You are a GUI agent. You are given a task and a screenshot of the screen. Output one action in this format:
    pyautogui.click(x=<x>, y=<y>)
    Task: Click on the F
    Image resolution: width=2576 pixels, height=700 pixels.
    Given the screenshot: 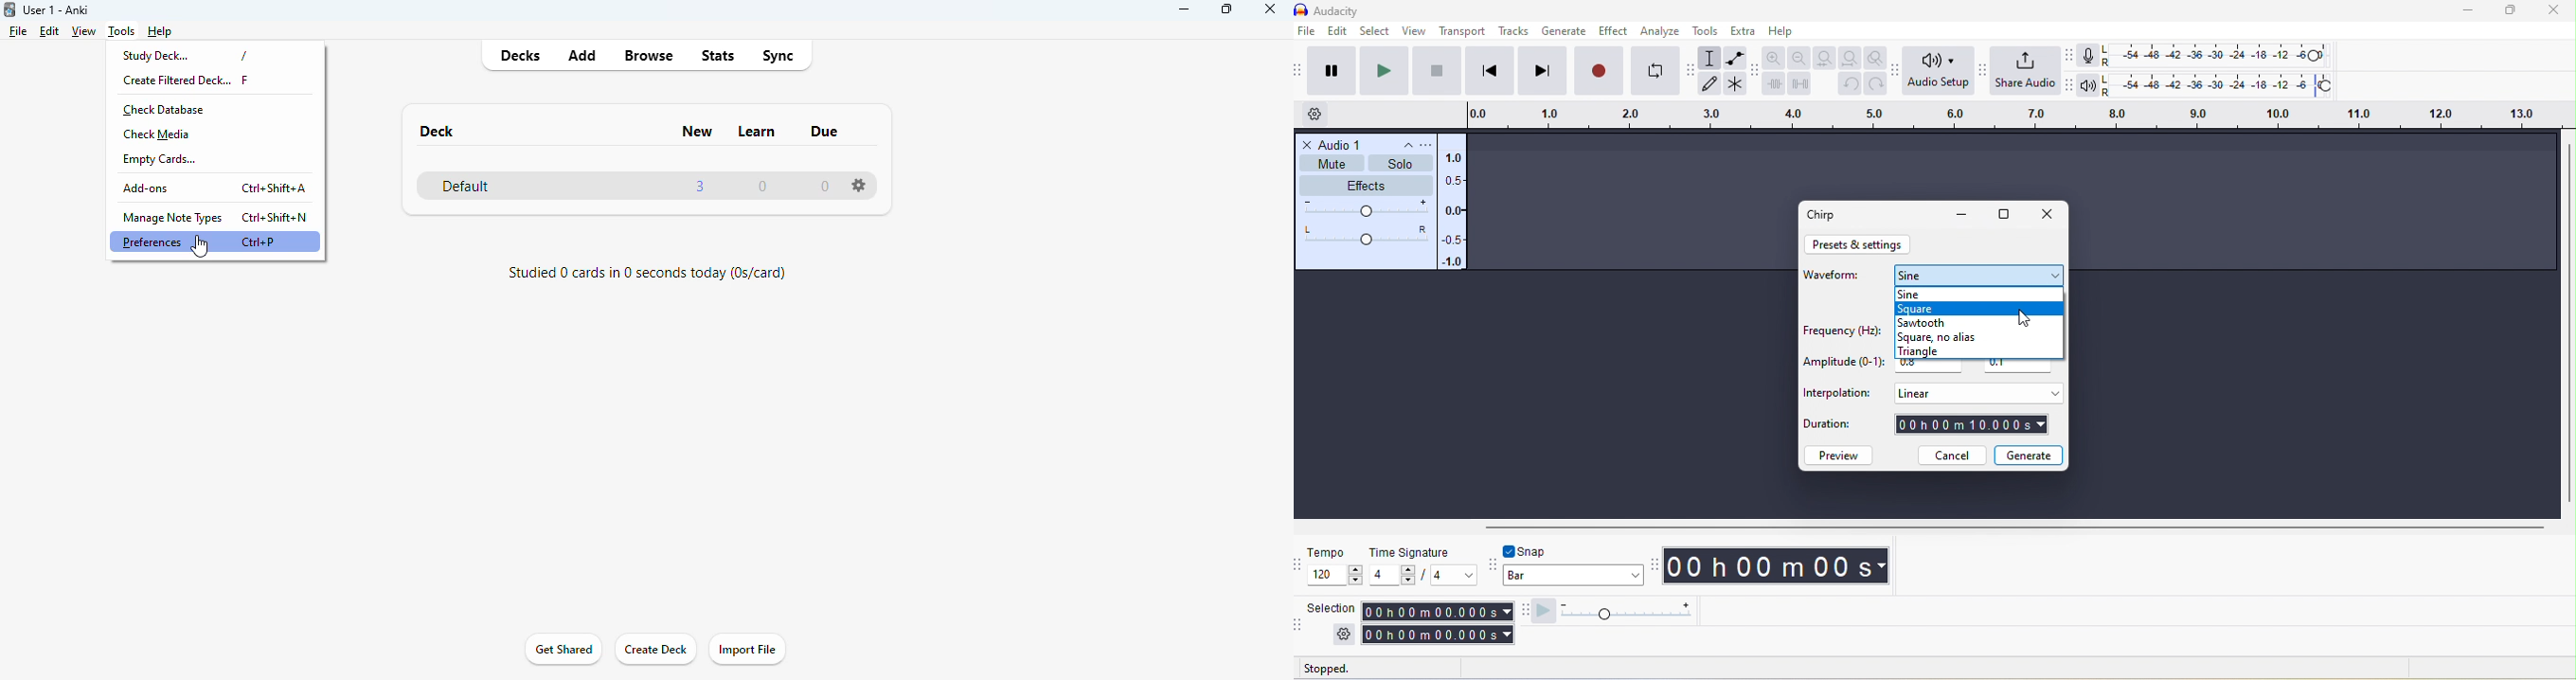 What is the action you would take?
    pyautogui.click(x=247, y=80)
    